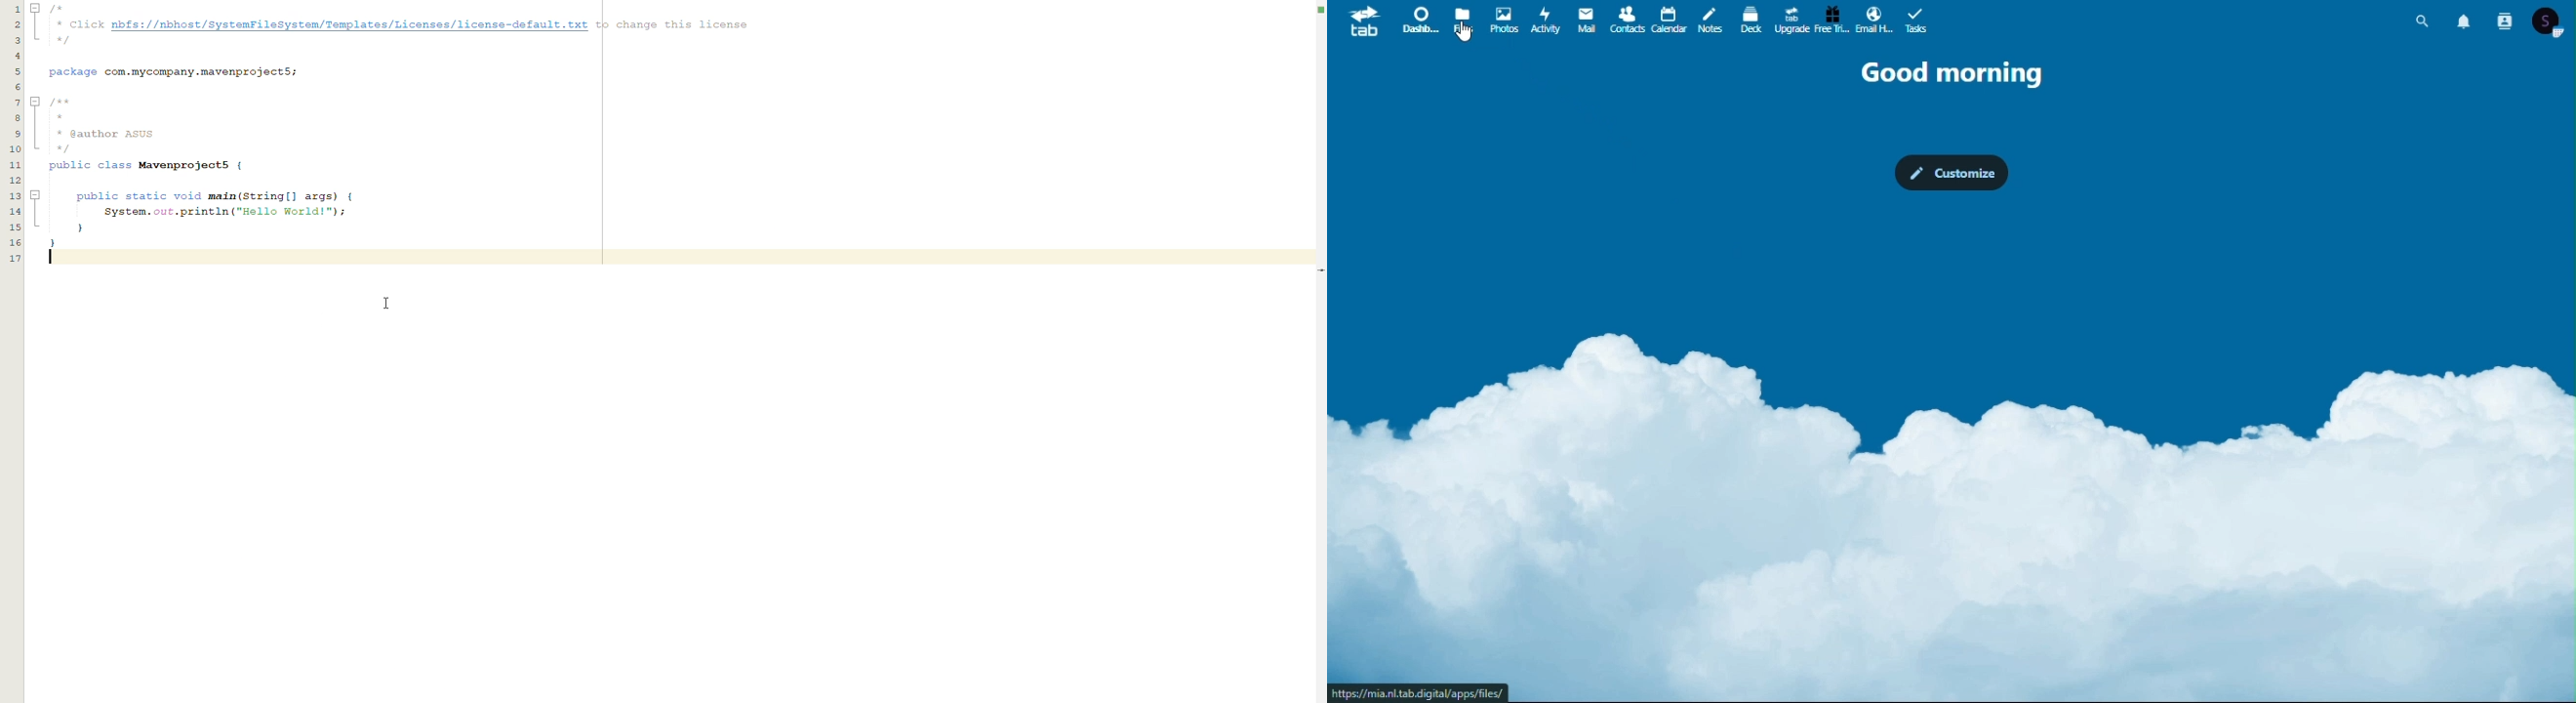 The width and height of the screenshot is (2576, 728). I want to click on tab, so click(1360, 22).